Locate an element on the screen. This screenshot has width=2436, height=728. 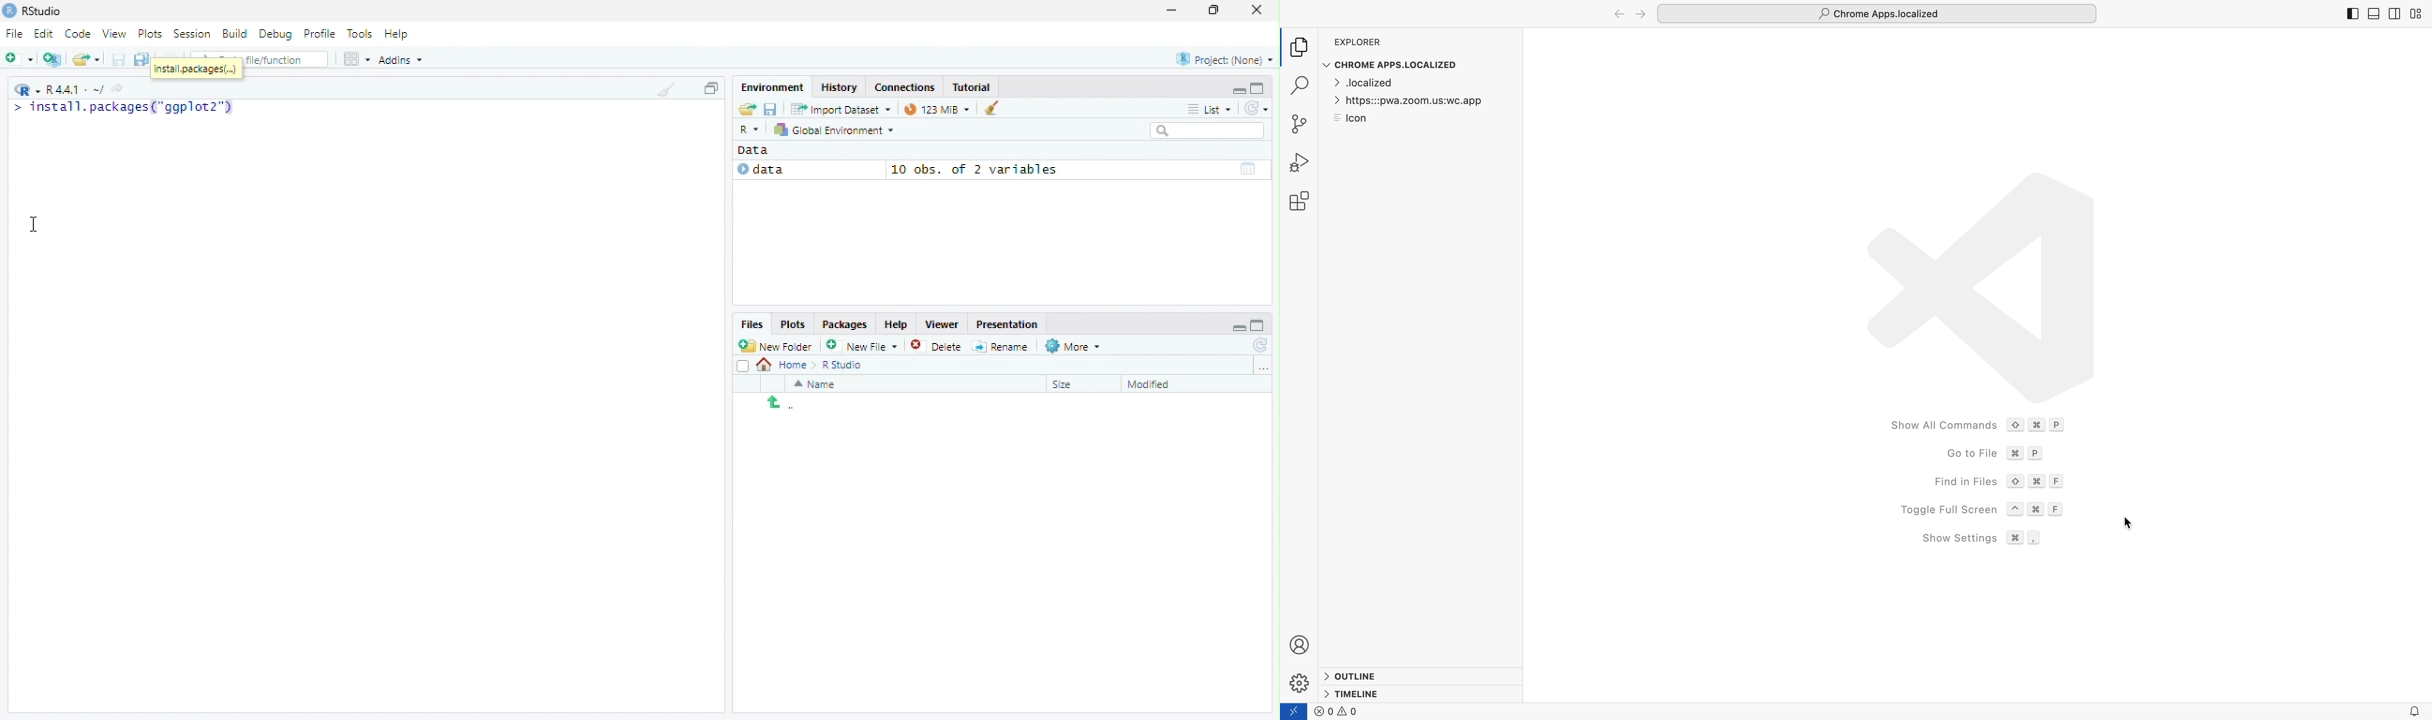
Clear console is located at coordinates (665, 89).